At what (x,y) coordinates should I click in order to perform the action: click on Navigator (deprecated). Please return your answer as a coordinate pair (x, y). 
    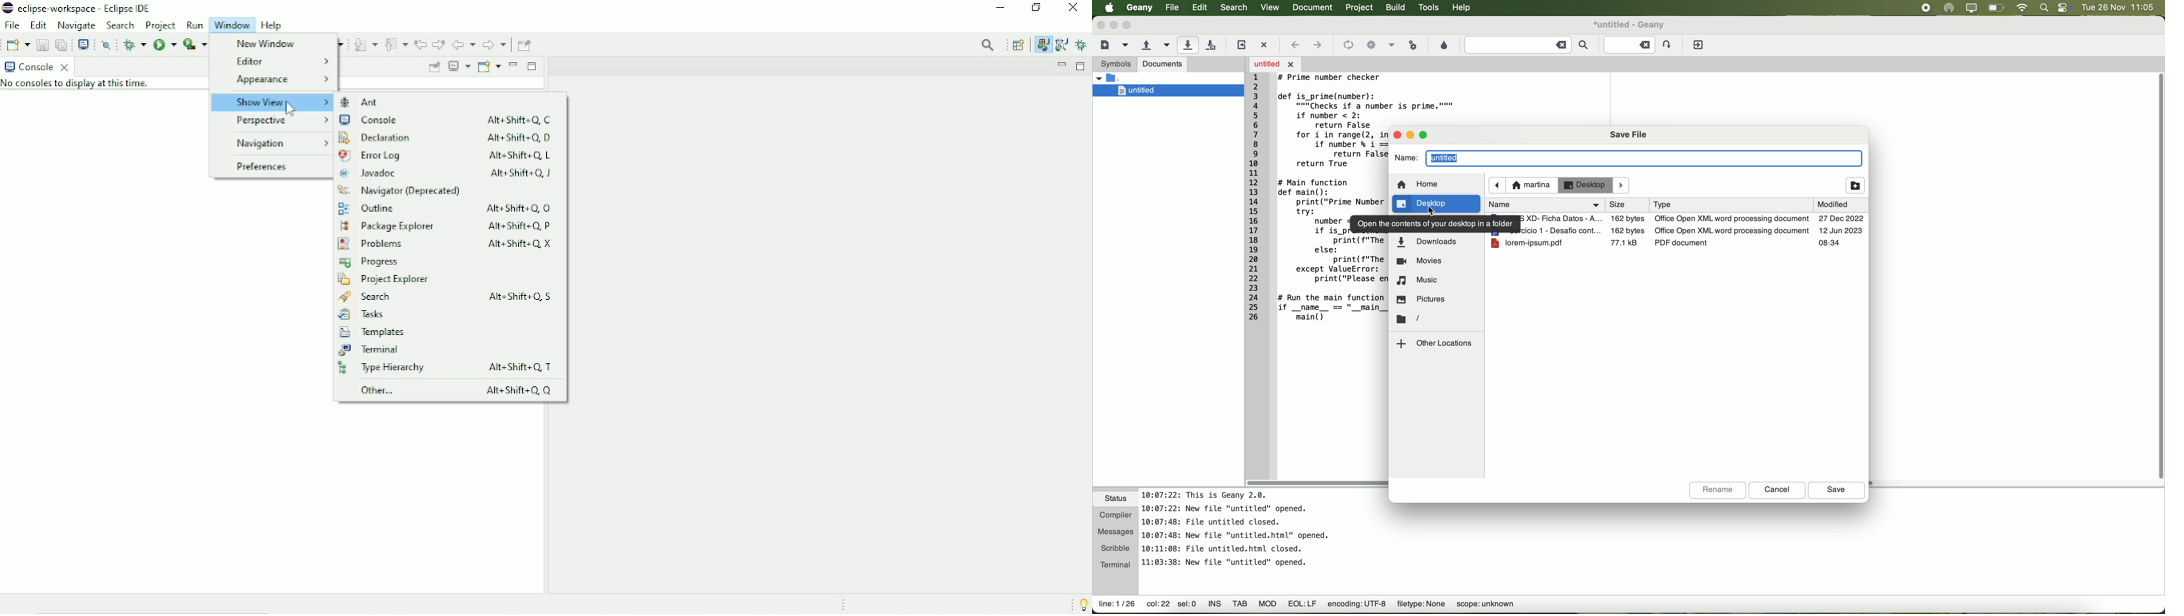
    Looking at the image, I should click on (400, 191).